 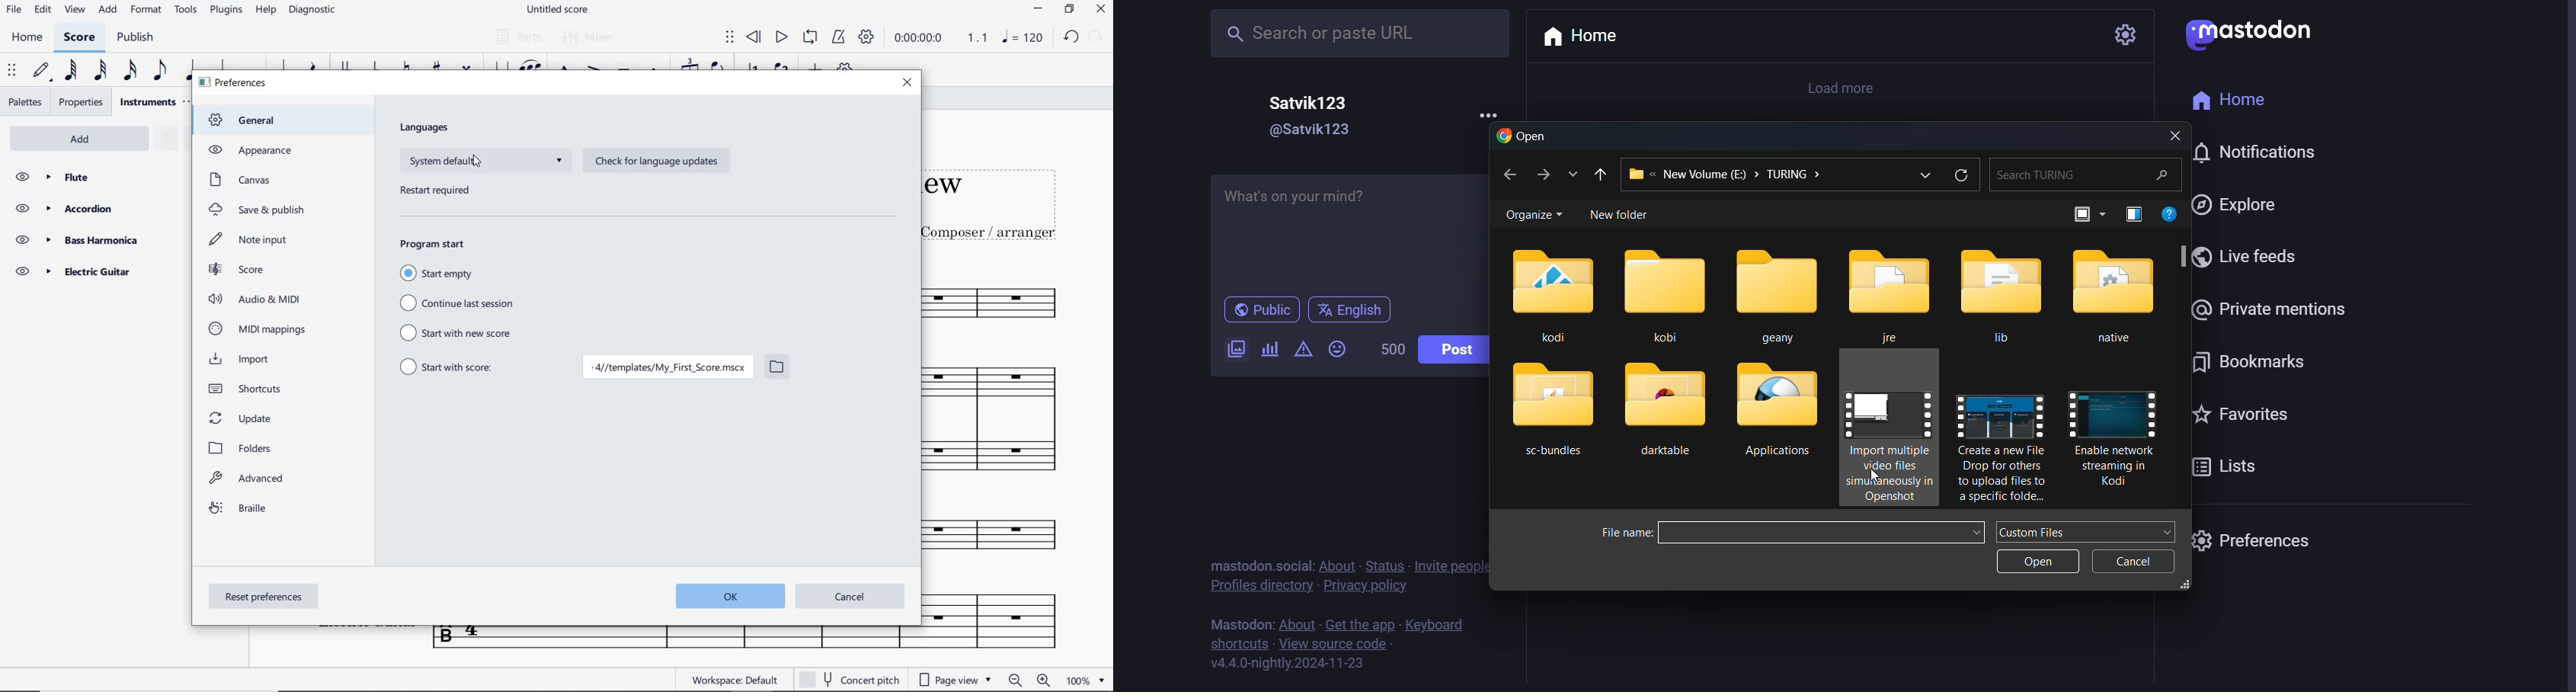 I want to click on 32nd note, so click(x=98, y=71).